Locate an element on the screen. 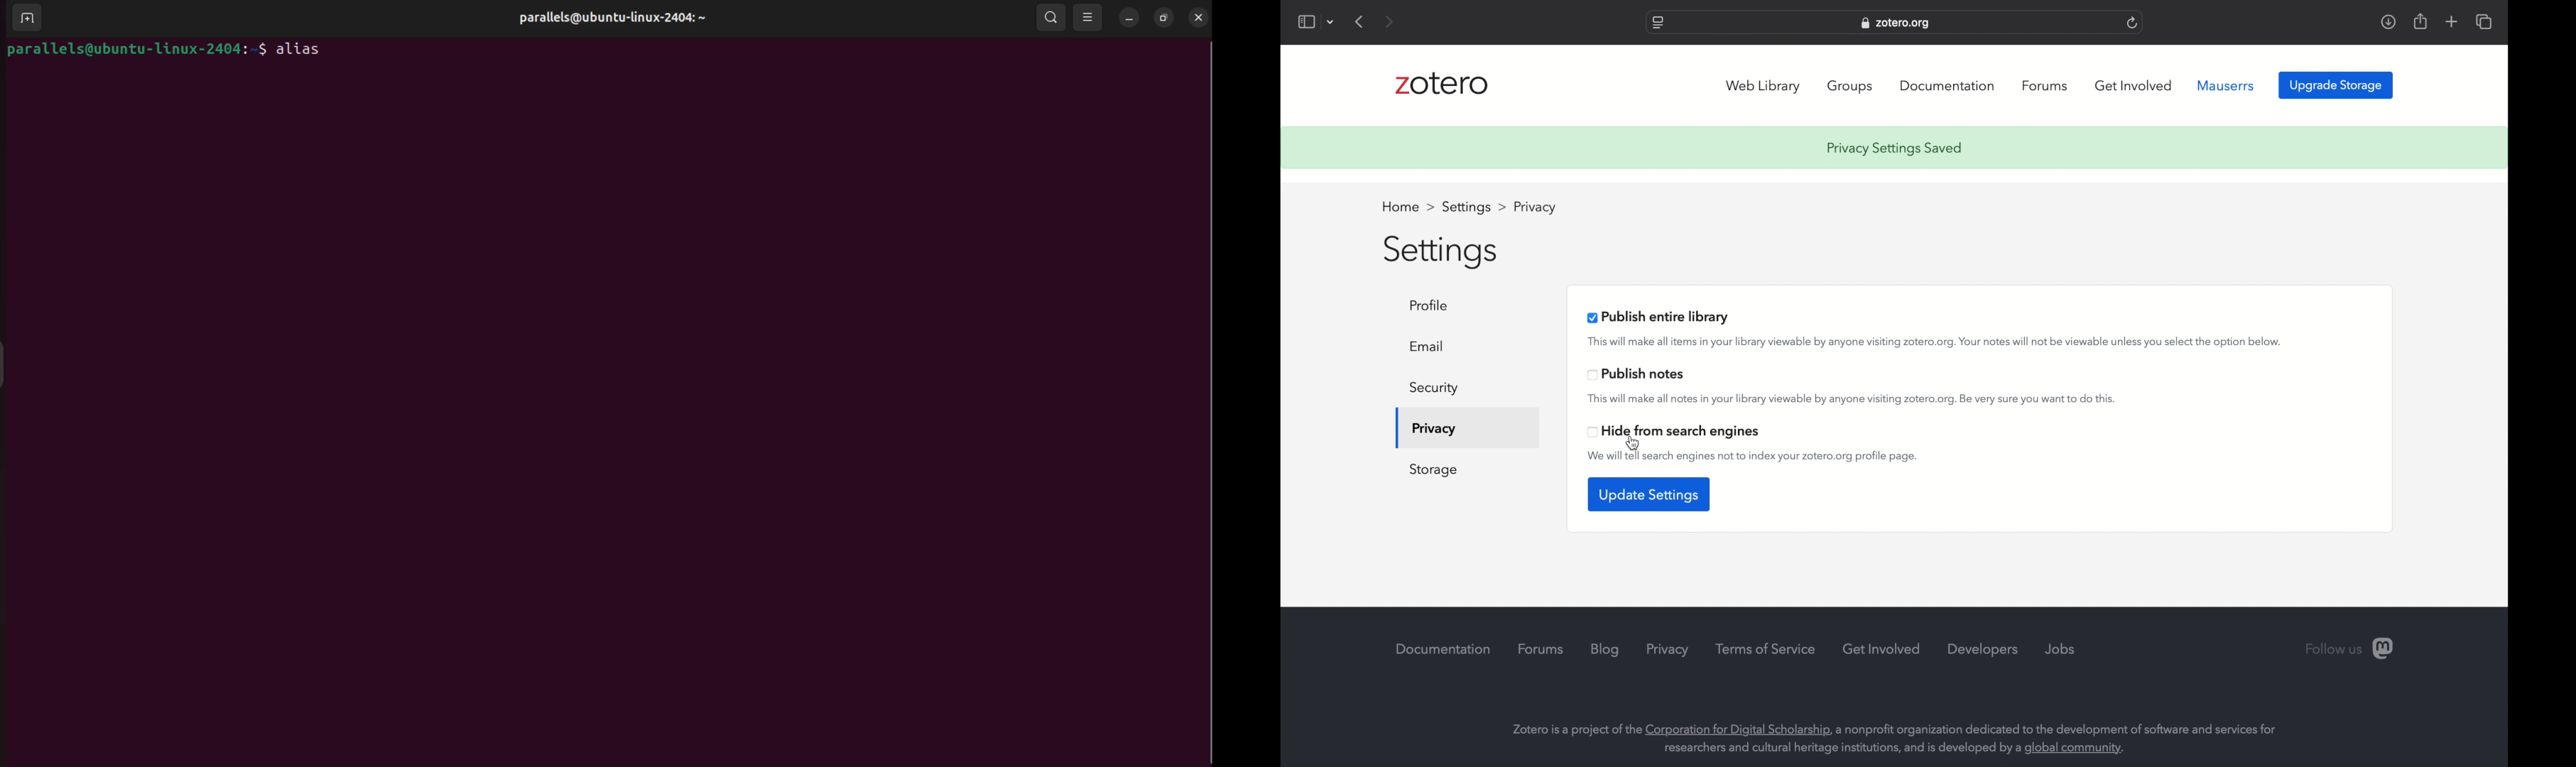 The width and height of the screenshot is (2576, 784). head from search engines is located at coordinates (1671, 431).